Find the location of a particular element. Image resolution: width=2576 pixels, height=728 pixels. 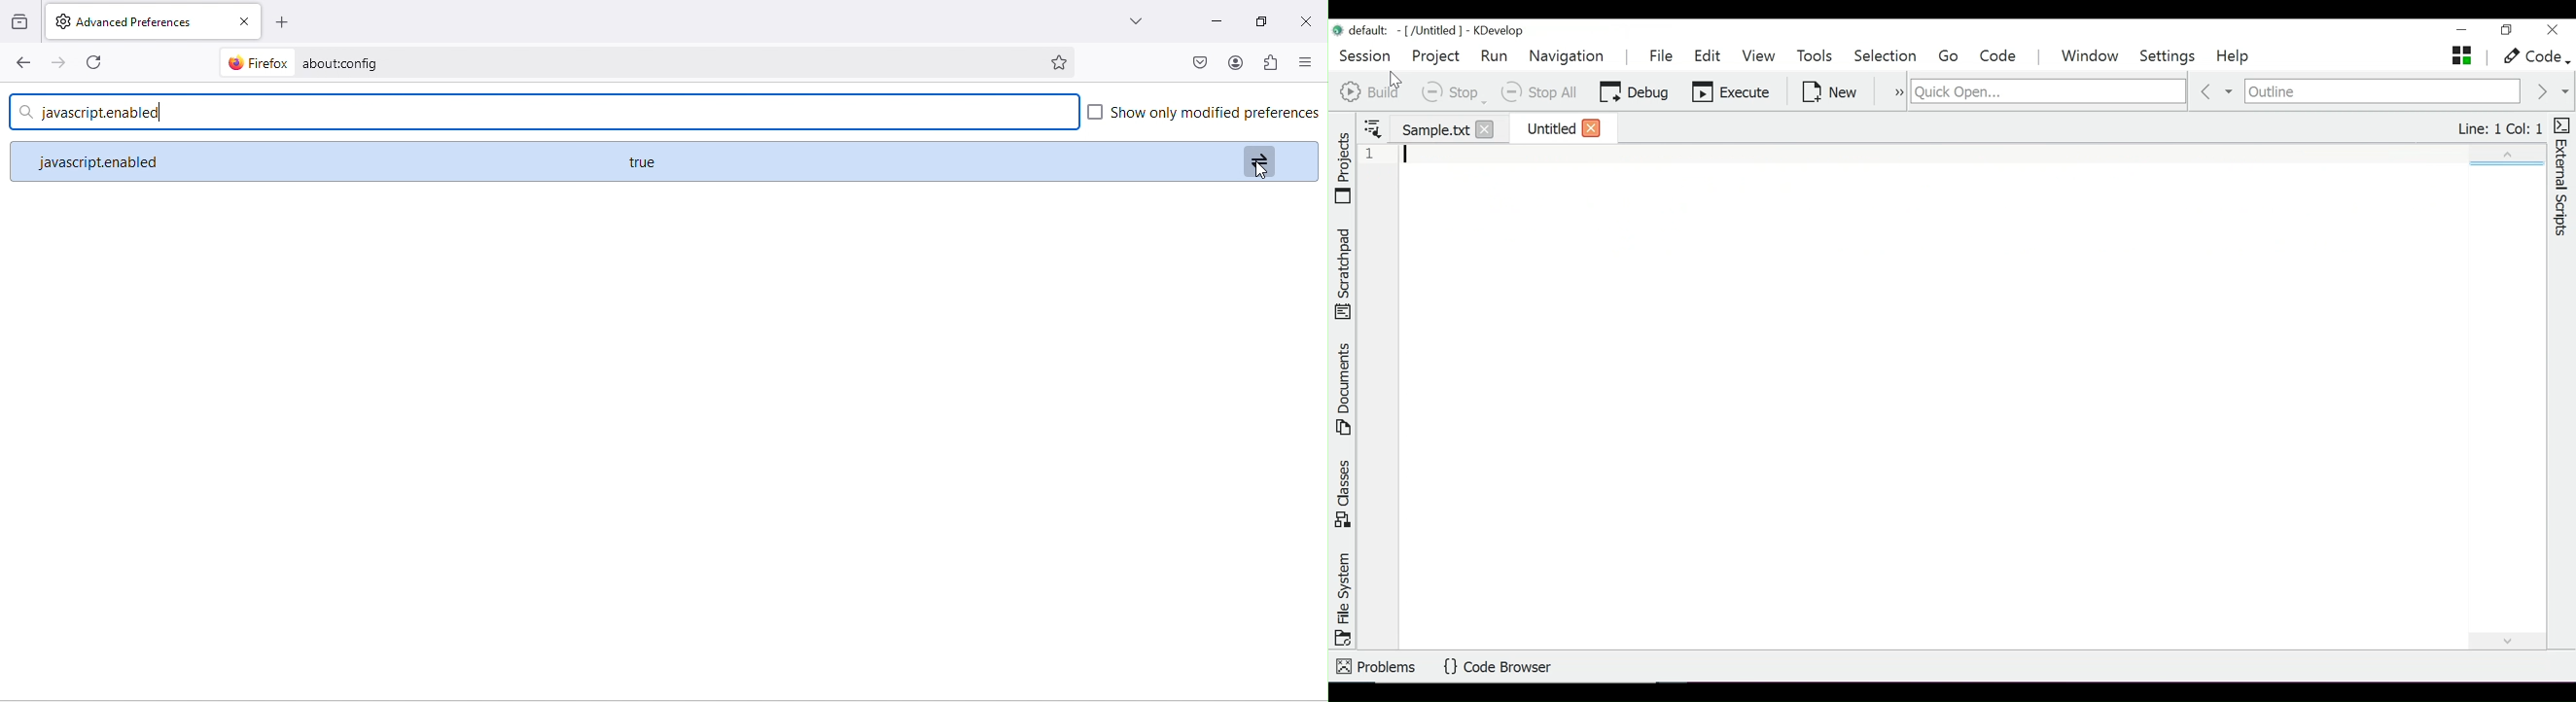

Settings is located at coordinates (2168, 57).